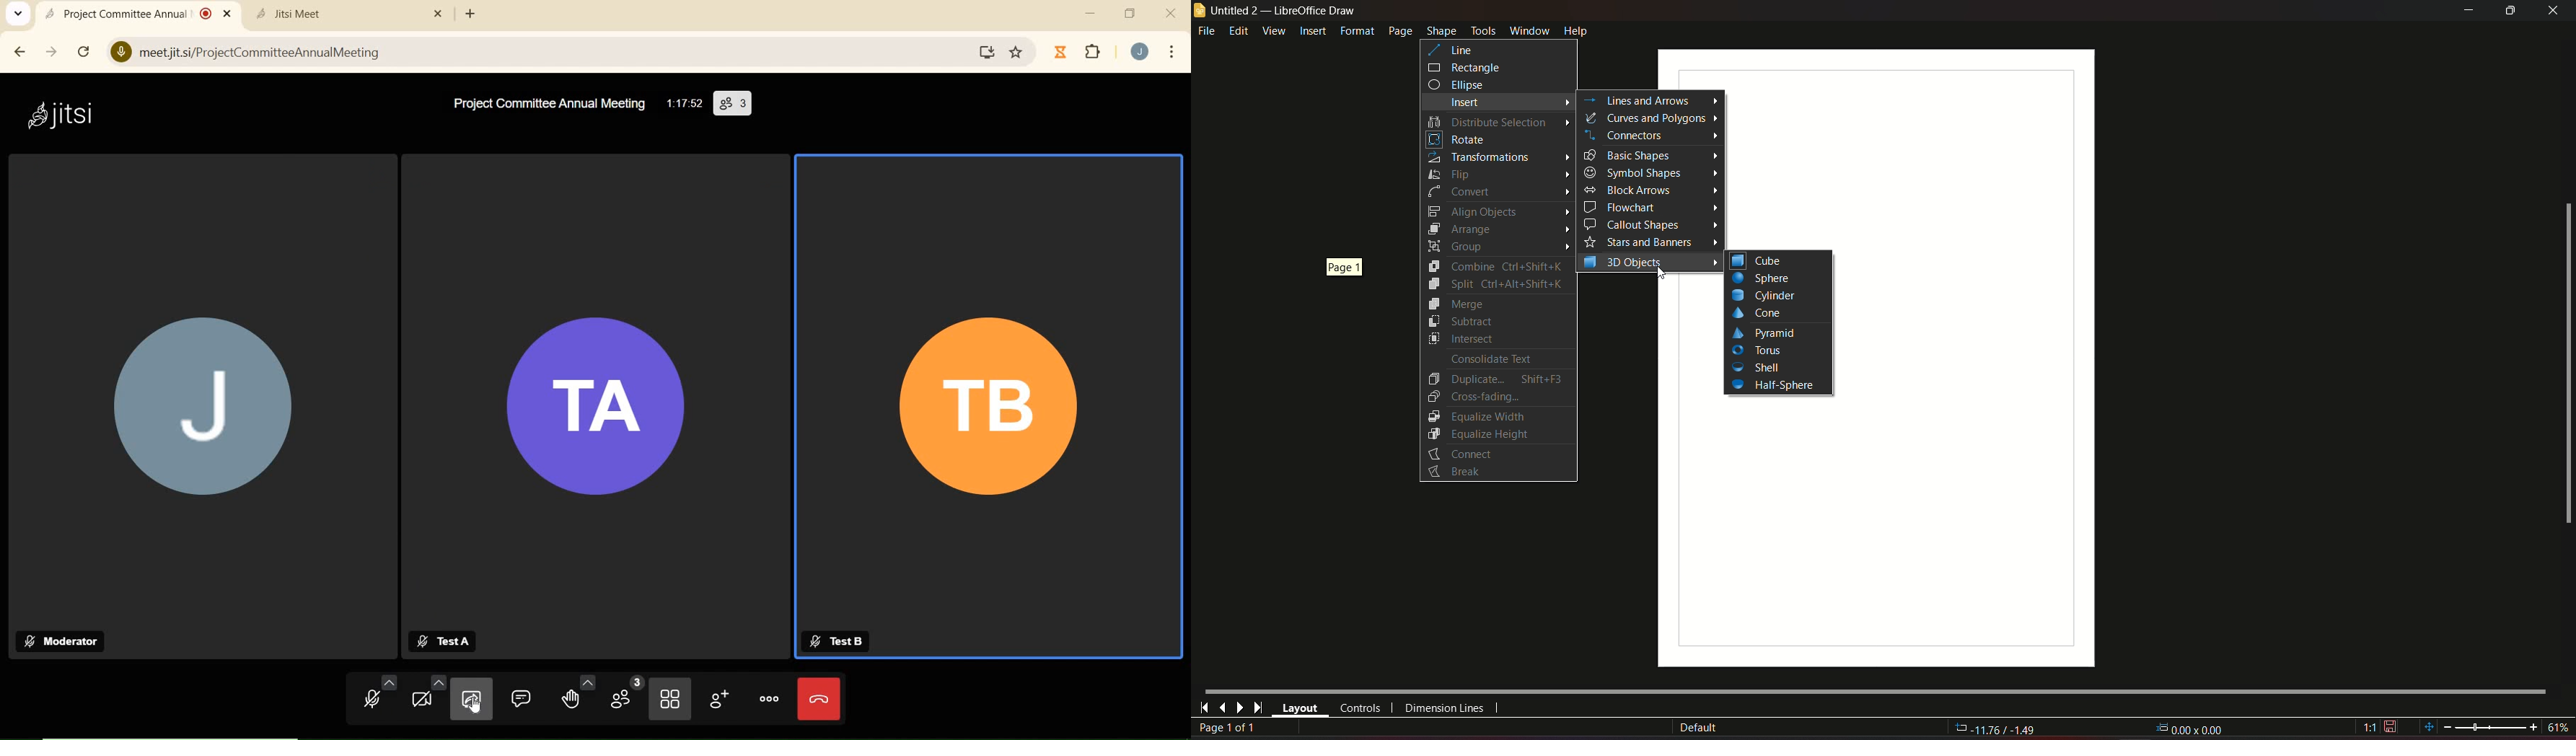 The width and height of the screenshot is (2576, 756). I want to click on Equalize Width, so click(1480, 415).